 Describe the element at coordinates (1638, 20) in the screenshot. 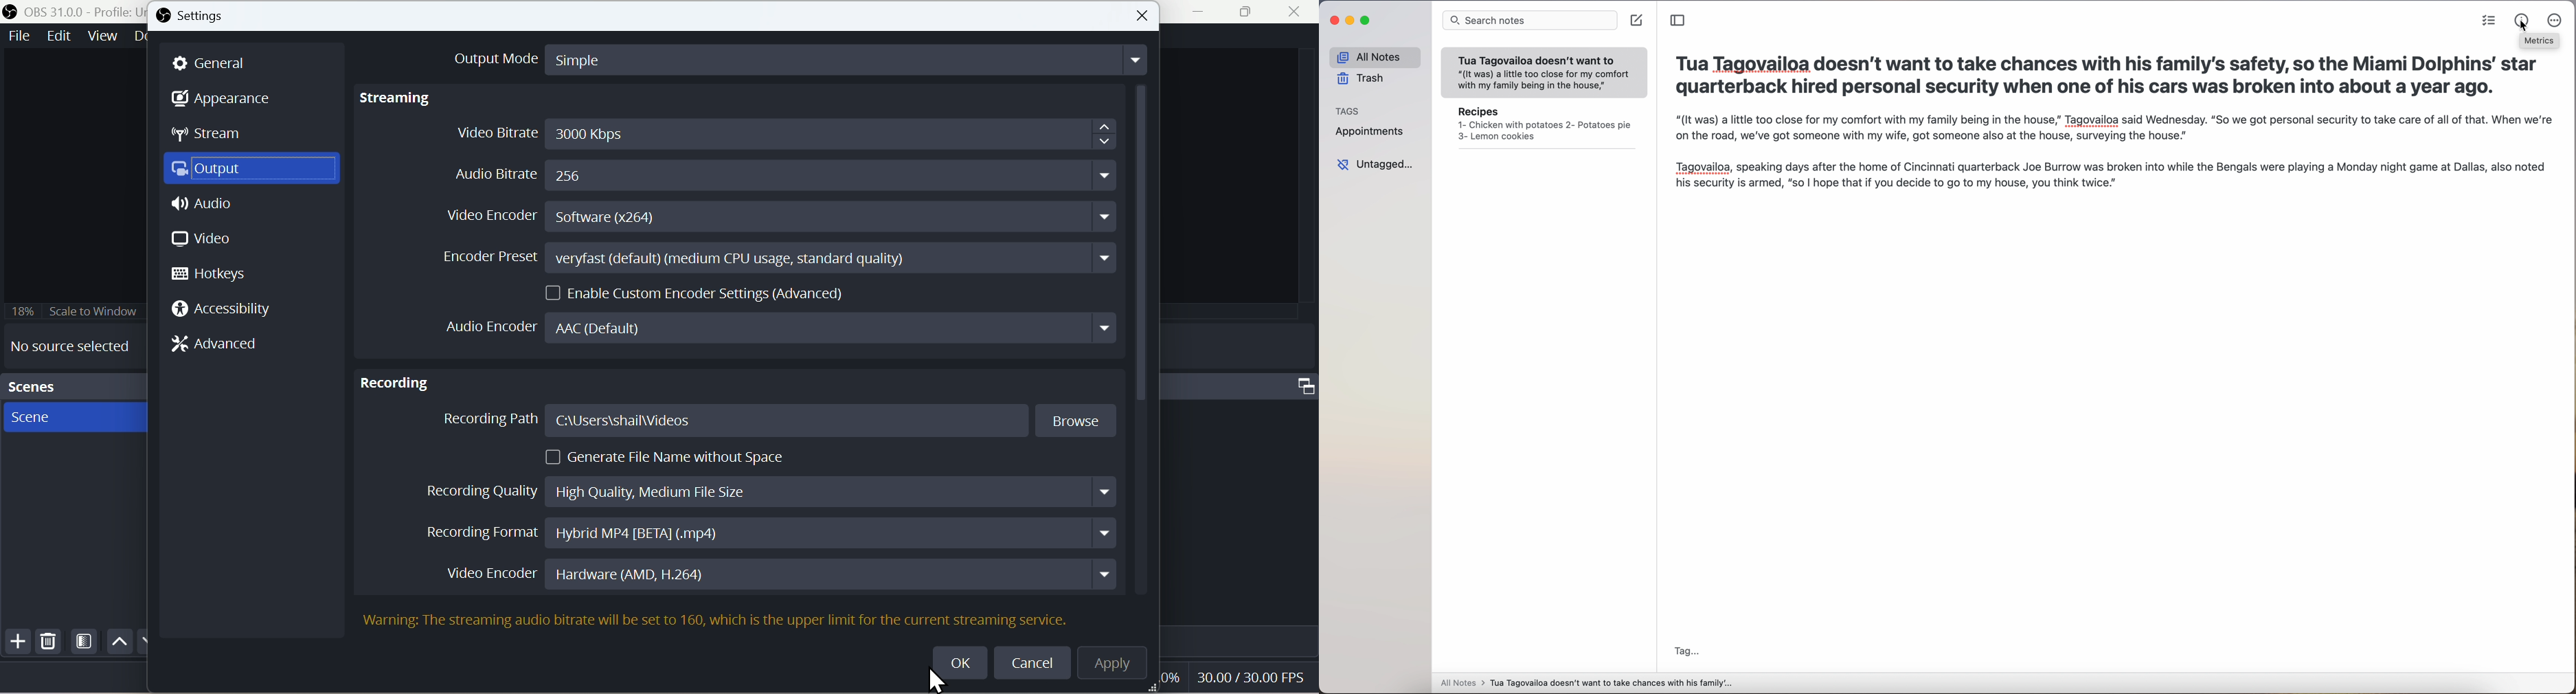

I see `create note` at that location.